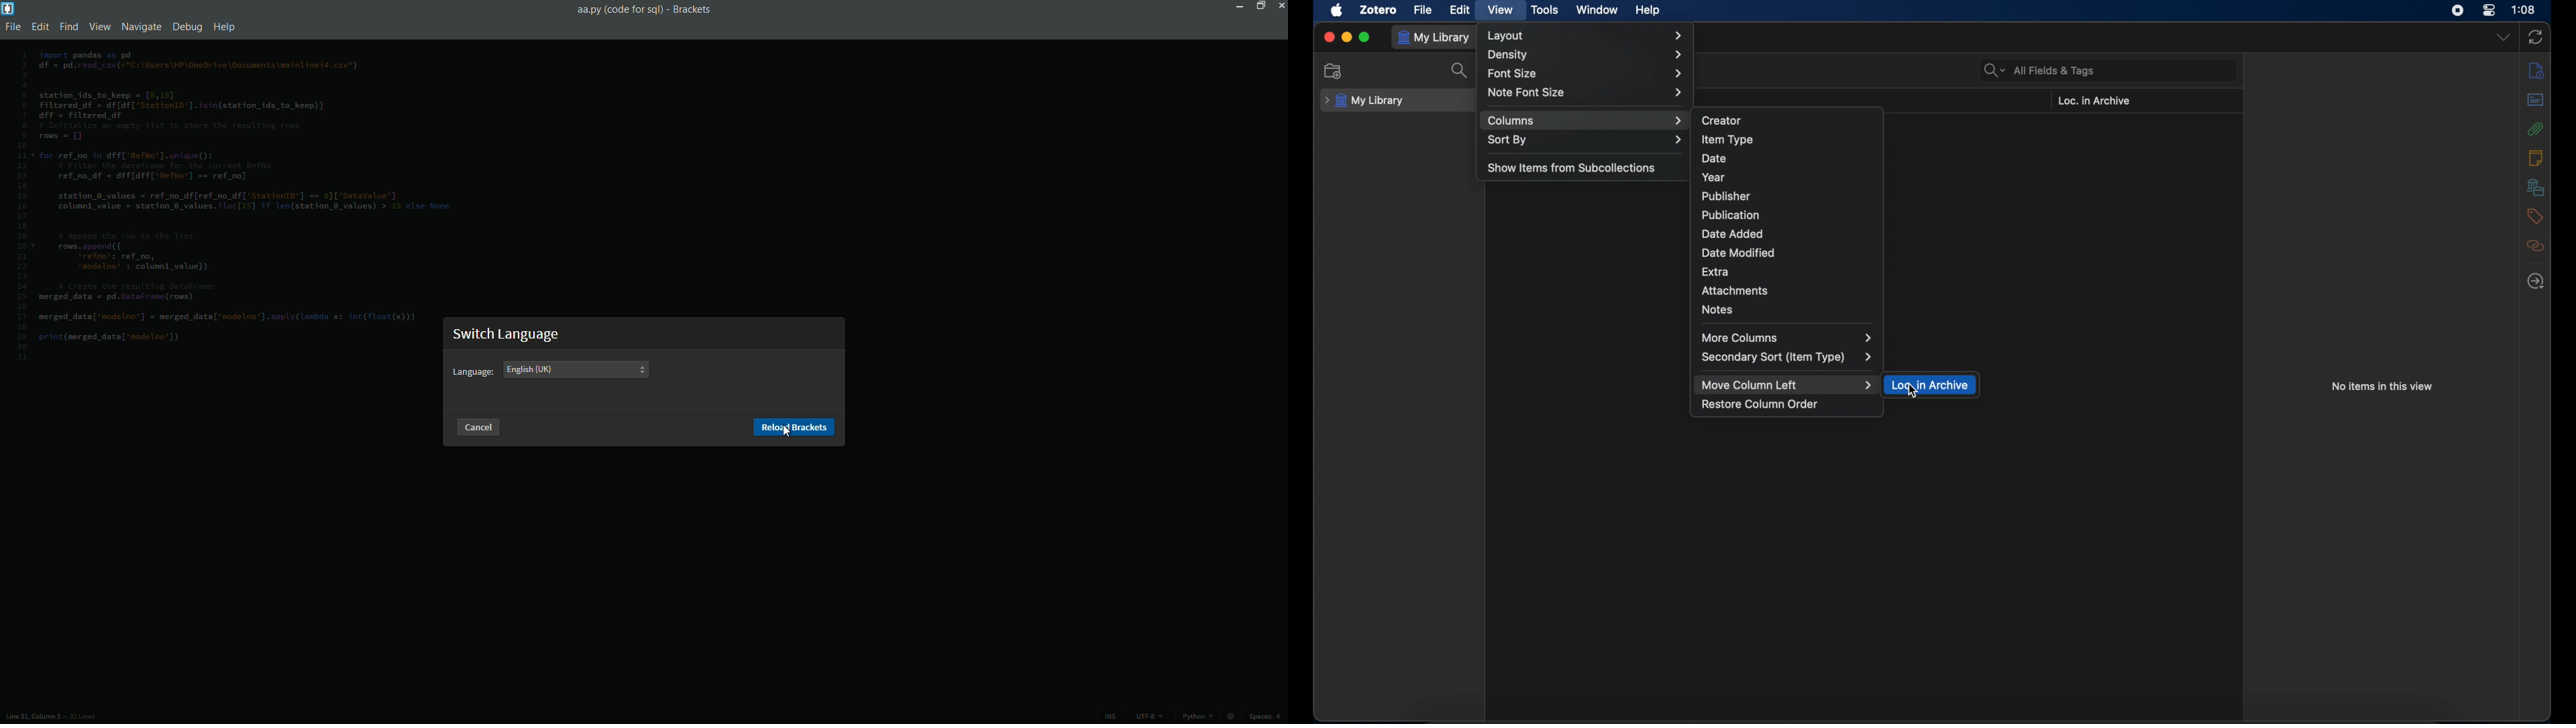 This screenshot has height=728, width=2576. What do you see at coordinates (1148, 717) in the screenshot?
I see `file encoding` at bounding box center [1148, 717].